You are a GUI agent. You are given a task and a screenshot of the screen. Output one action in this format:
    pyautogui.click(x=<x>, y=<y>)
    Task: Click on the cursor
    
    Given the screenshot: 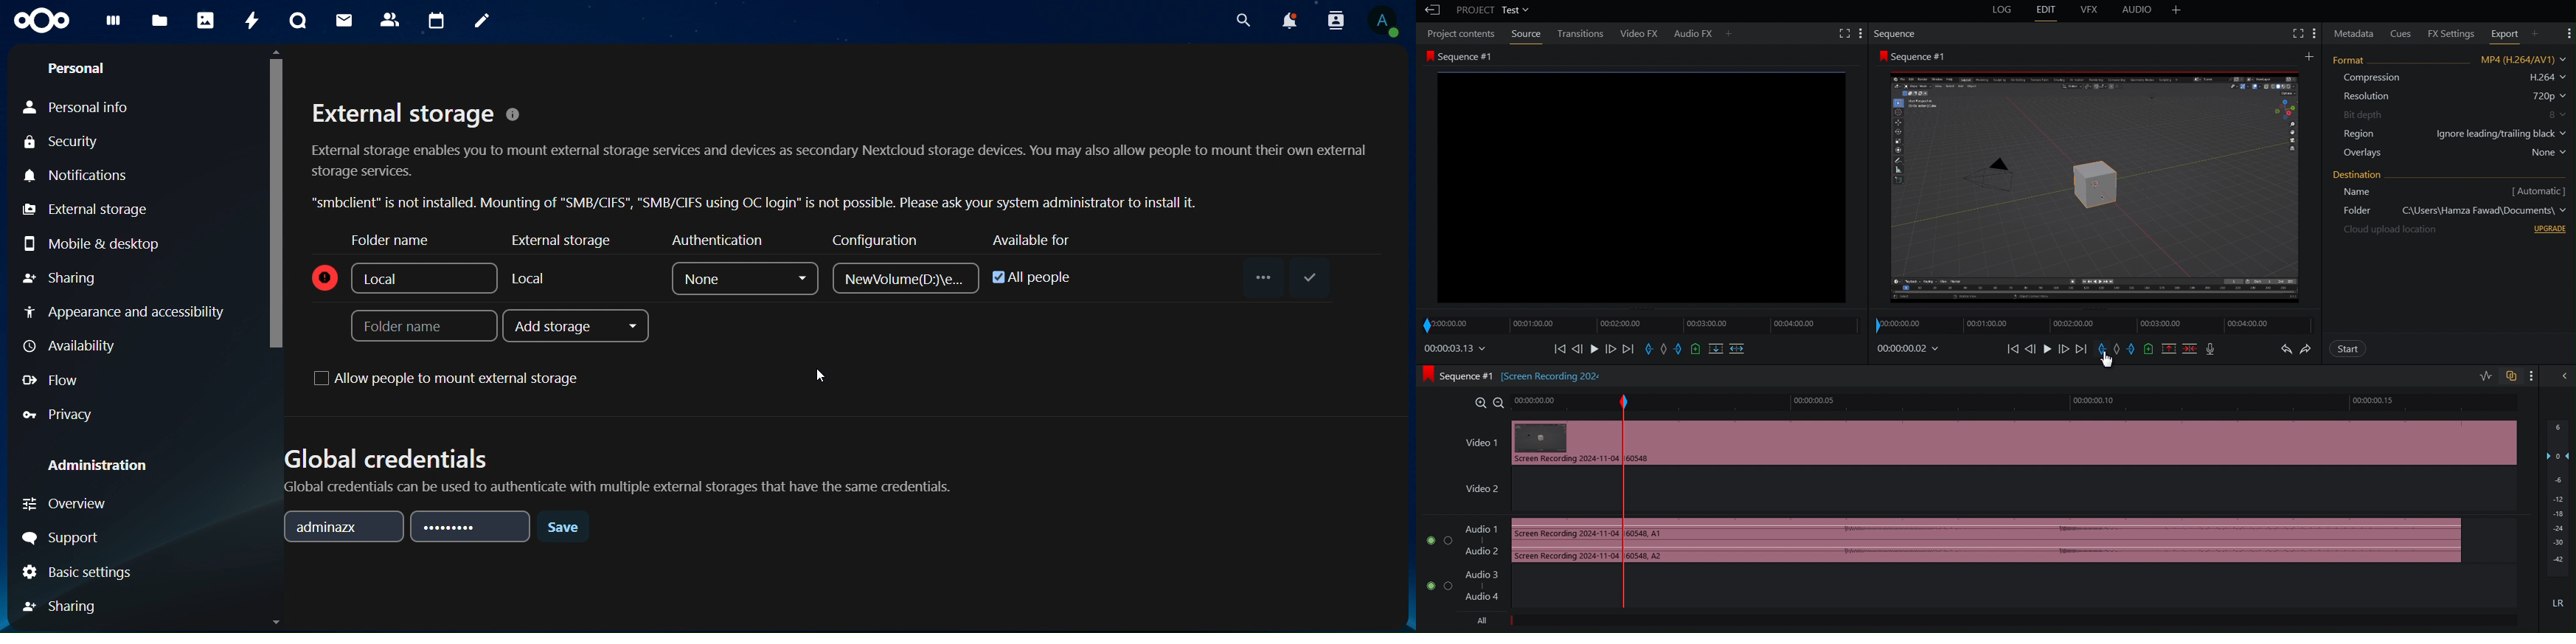 What is the action you would take?
    pyautogui.click(x=822, y=374)
    